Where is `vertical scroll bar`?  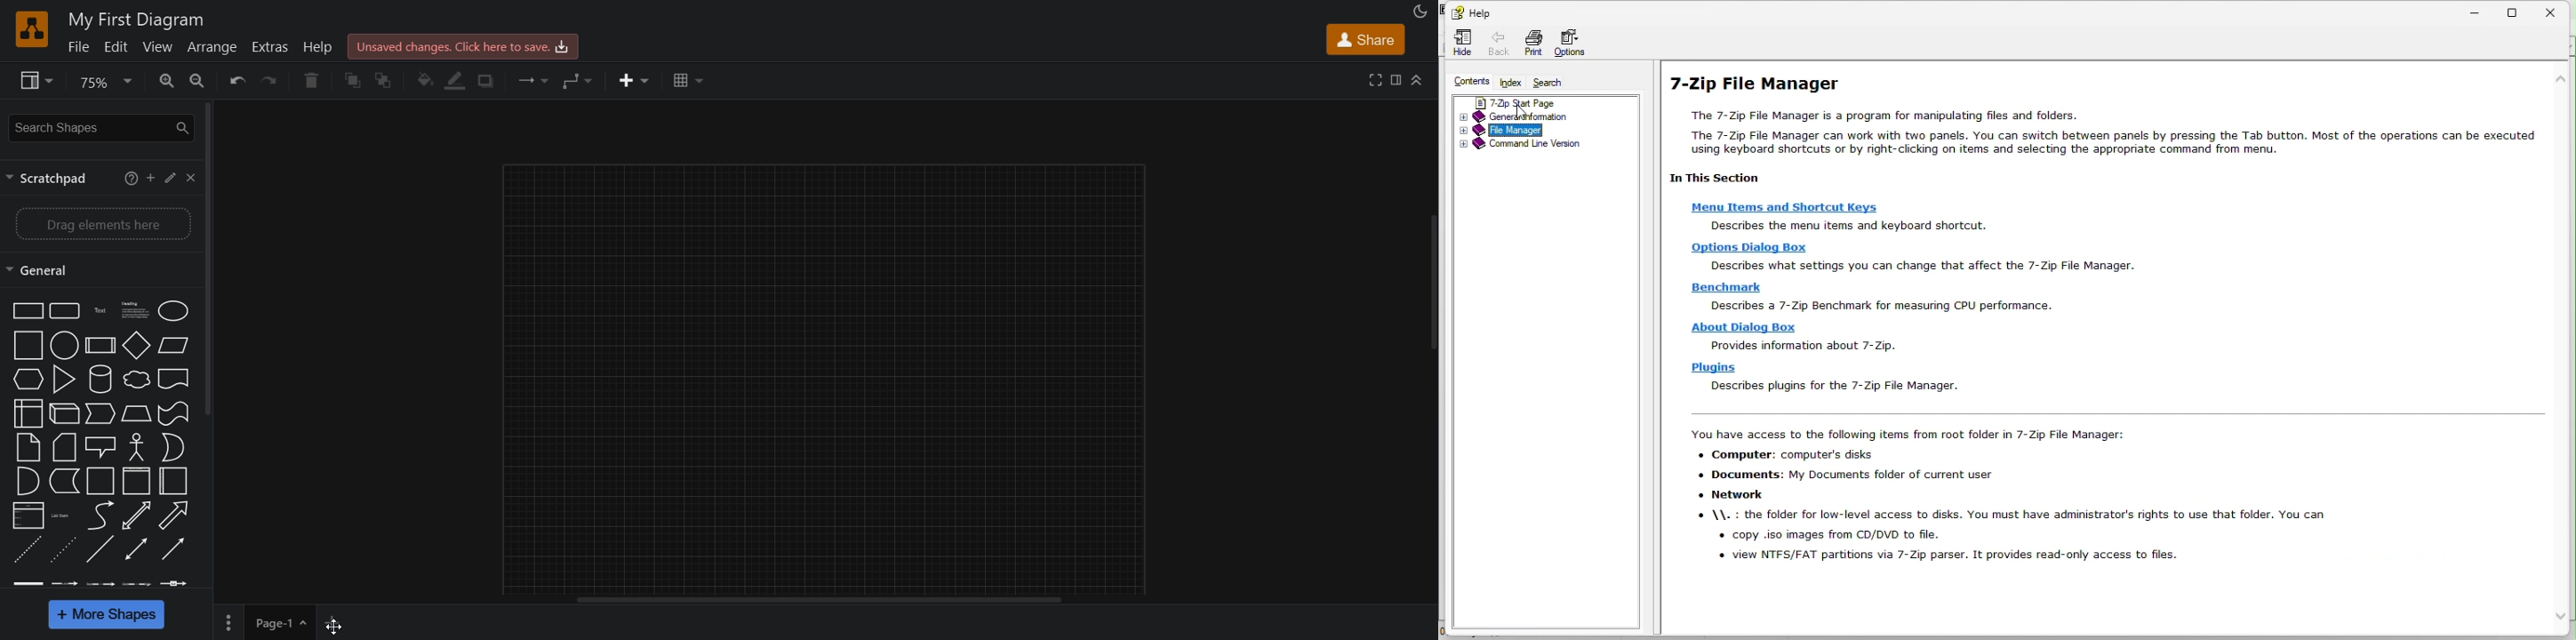 vertical scroll bar is located at coordinates (211, 262).